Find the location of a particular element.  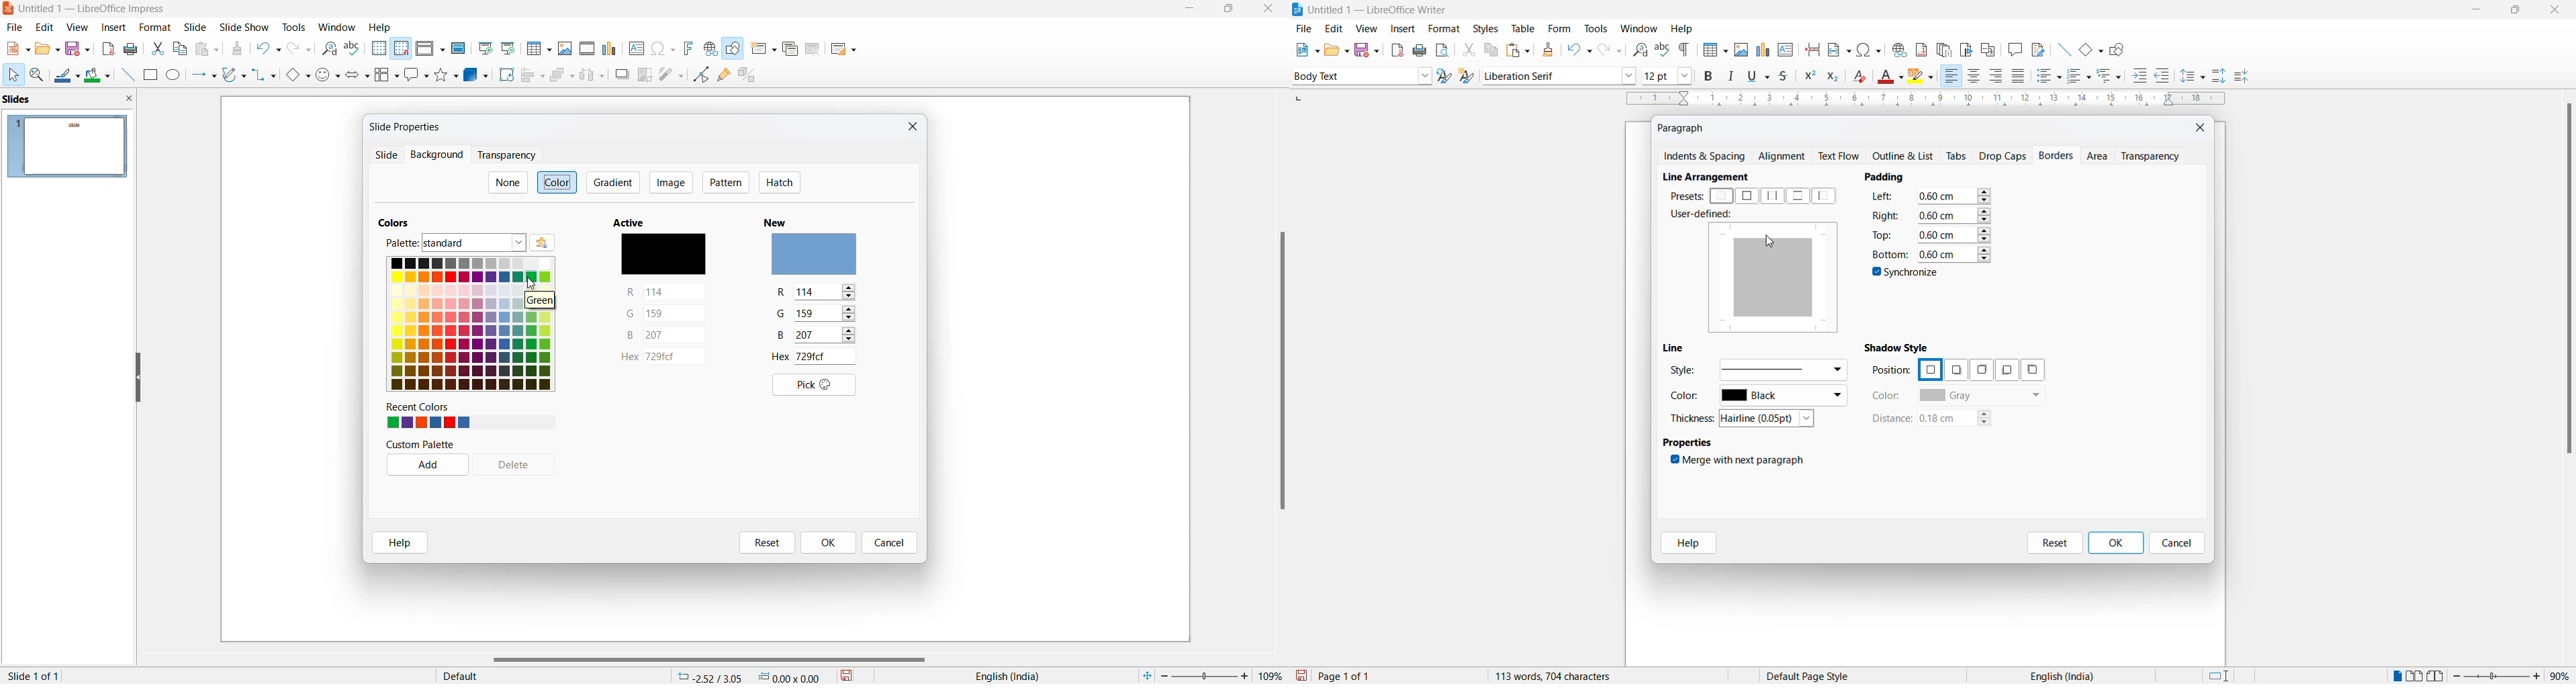

delete slide is located at coordinates (813, 52).